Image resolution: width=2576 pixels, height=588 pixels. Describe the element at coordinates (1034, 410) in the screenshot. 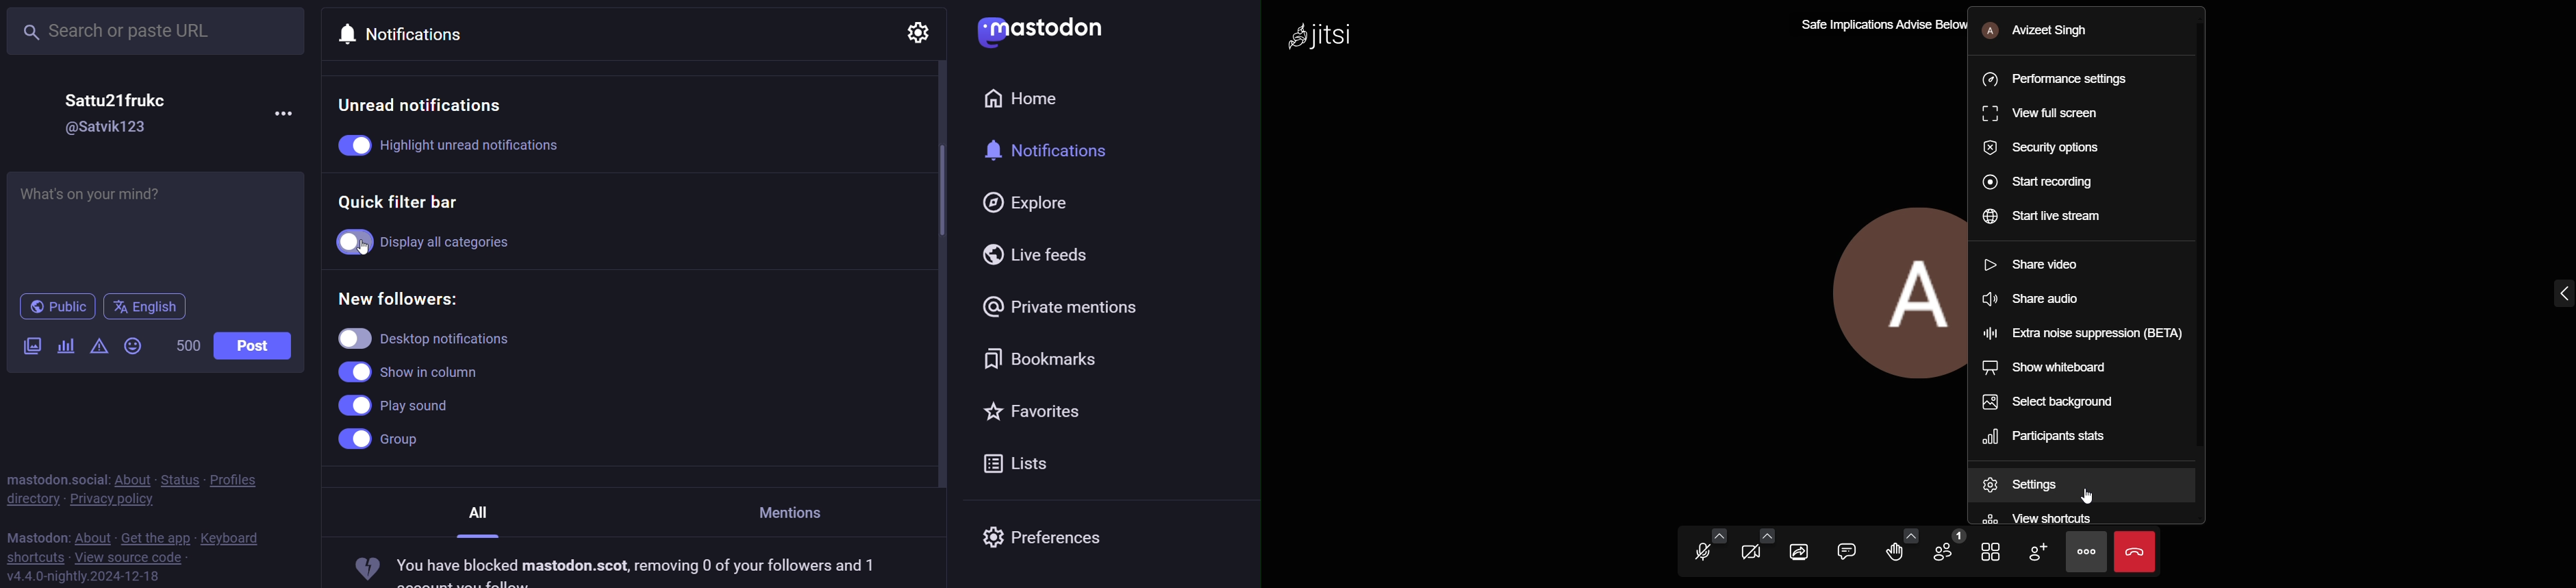

I see `favorite` at that location.